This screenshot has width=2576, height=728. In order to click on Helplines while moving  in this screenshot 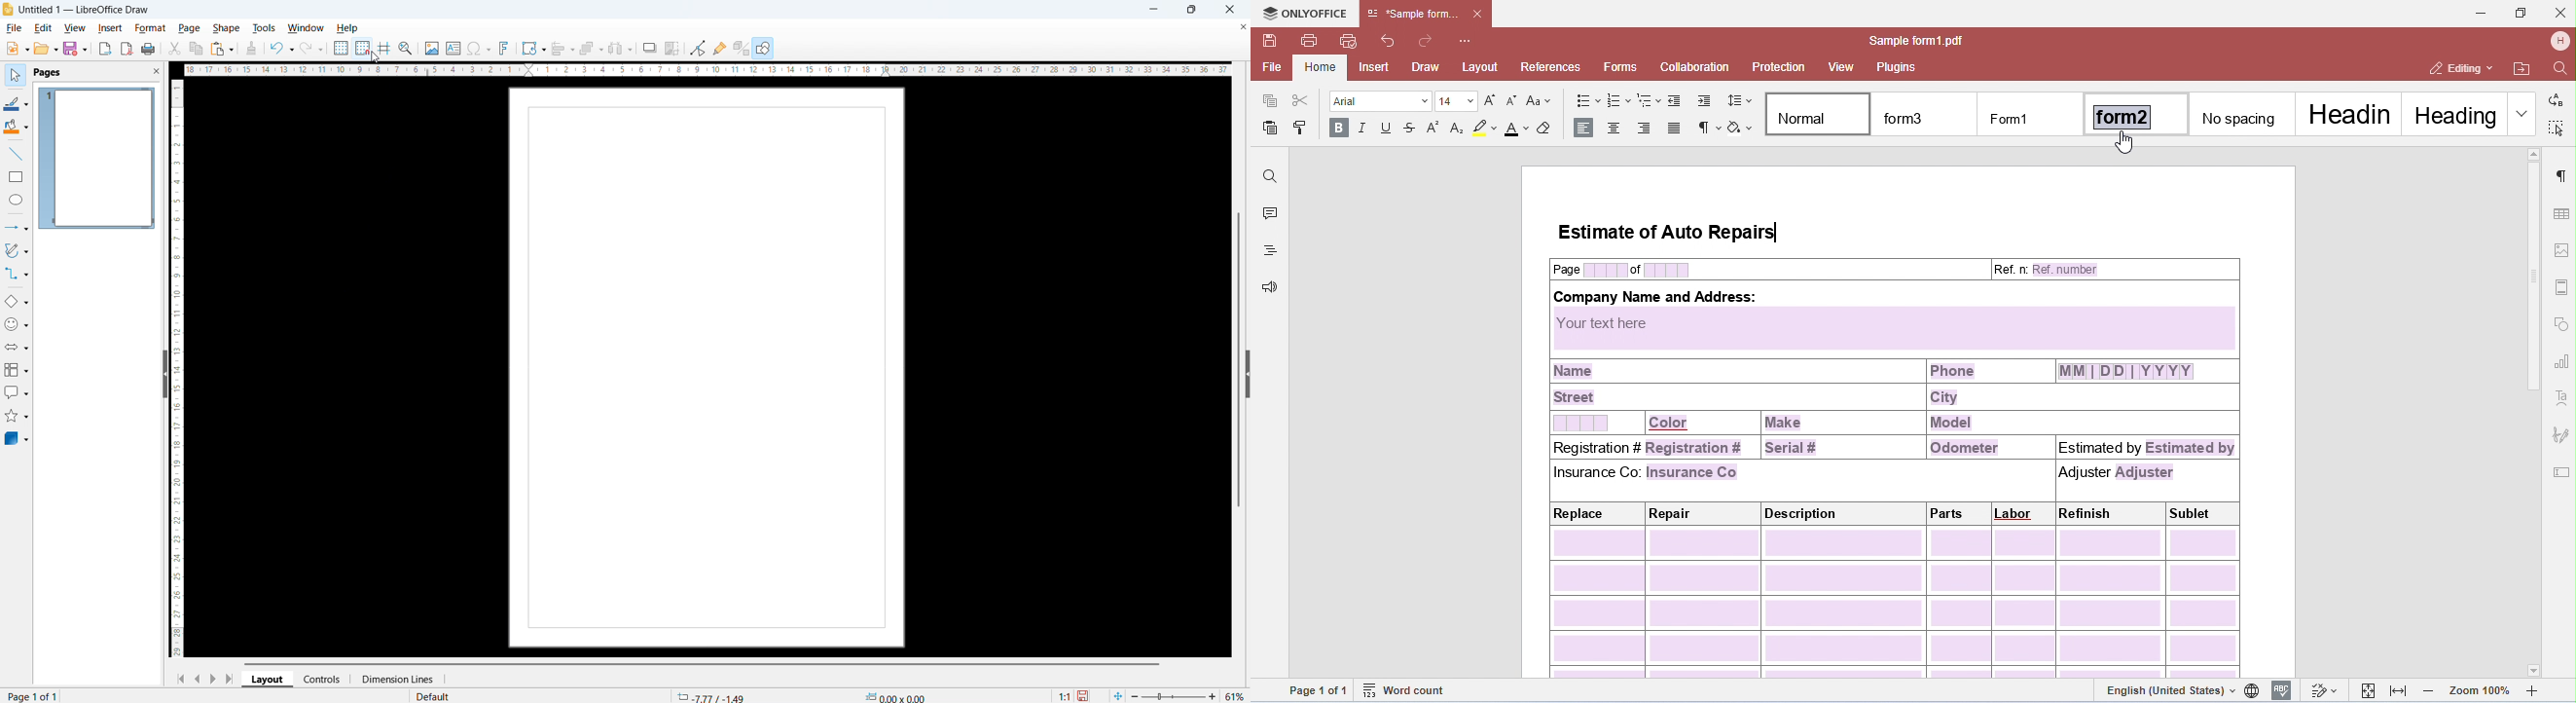, I will do `click(385, 48)`.